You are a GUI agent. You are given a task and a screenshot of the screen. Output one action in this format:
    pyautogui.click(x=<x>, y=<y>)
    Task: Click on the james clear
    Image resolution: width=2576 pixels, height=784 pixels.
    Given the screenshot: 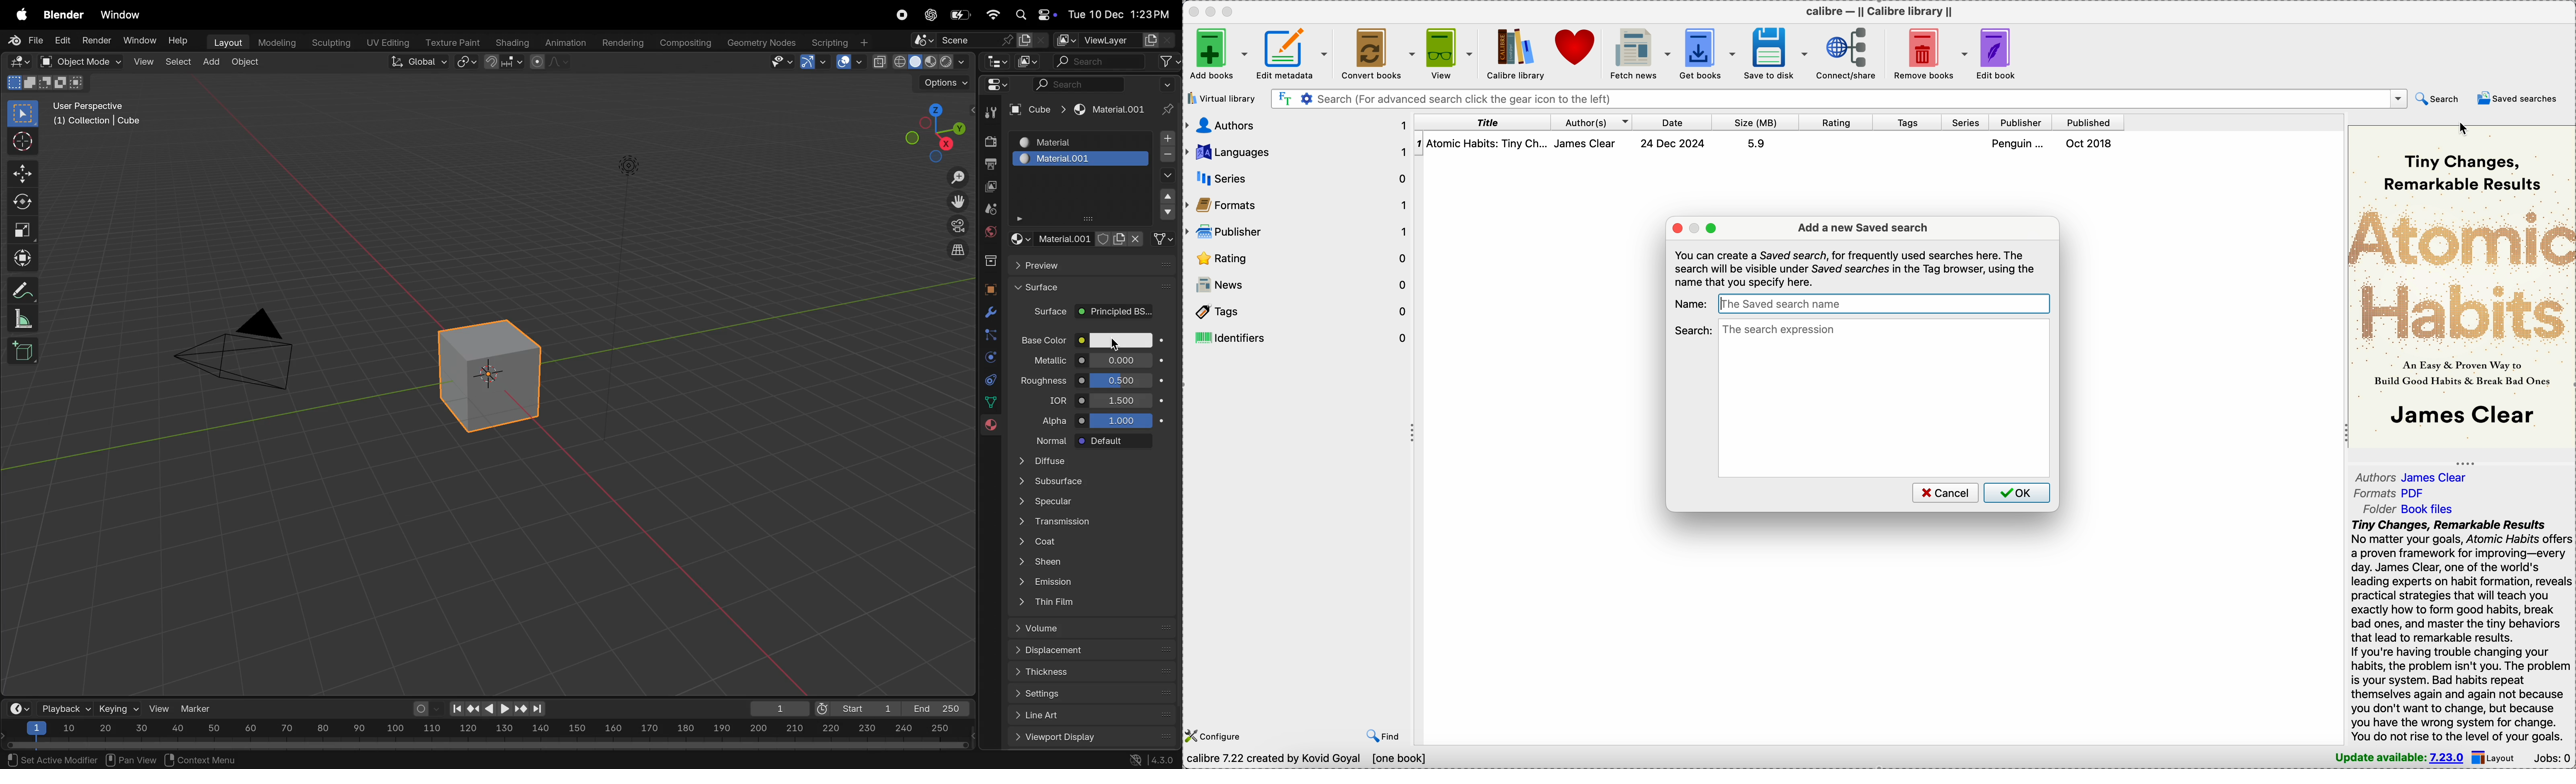 What is the action you would take?
    pyautogui.click(x=1591, y=144)
    